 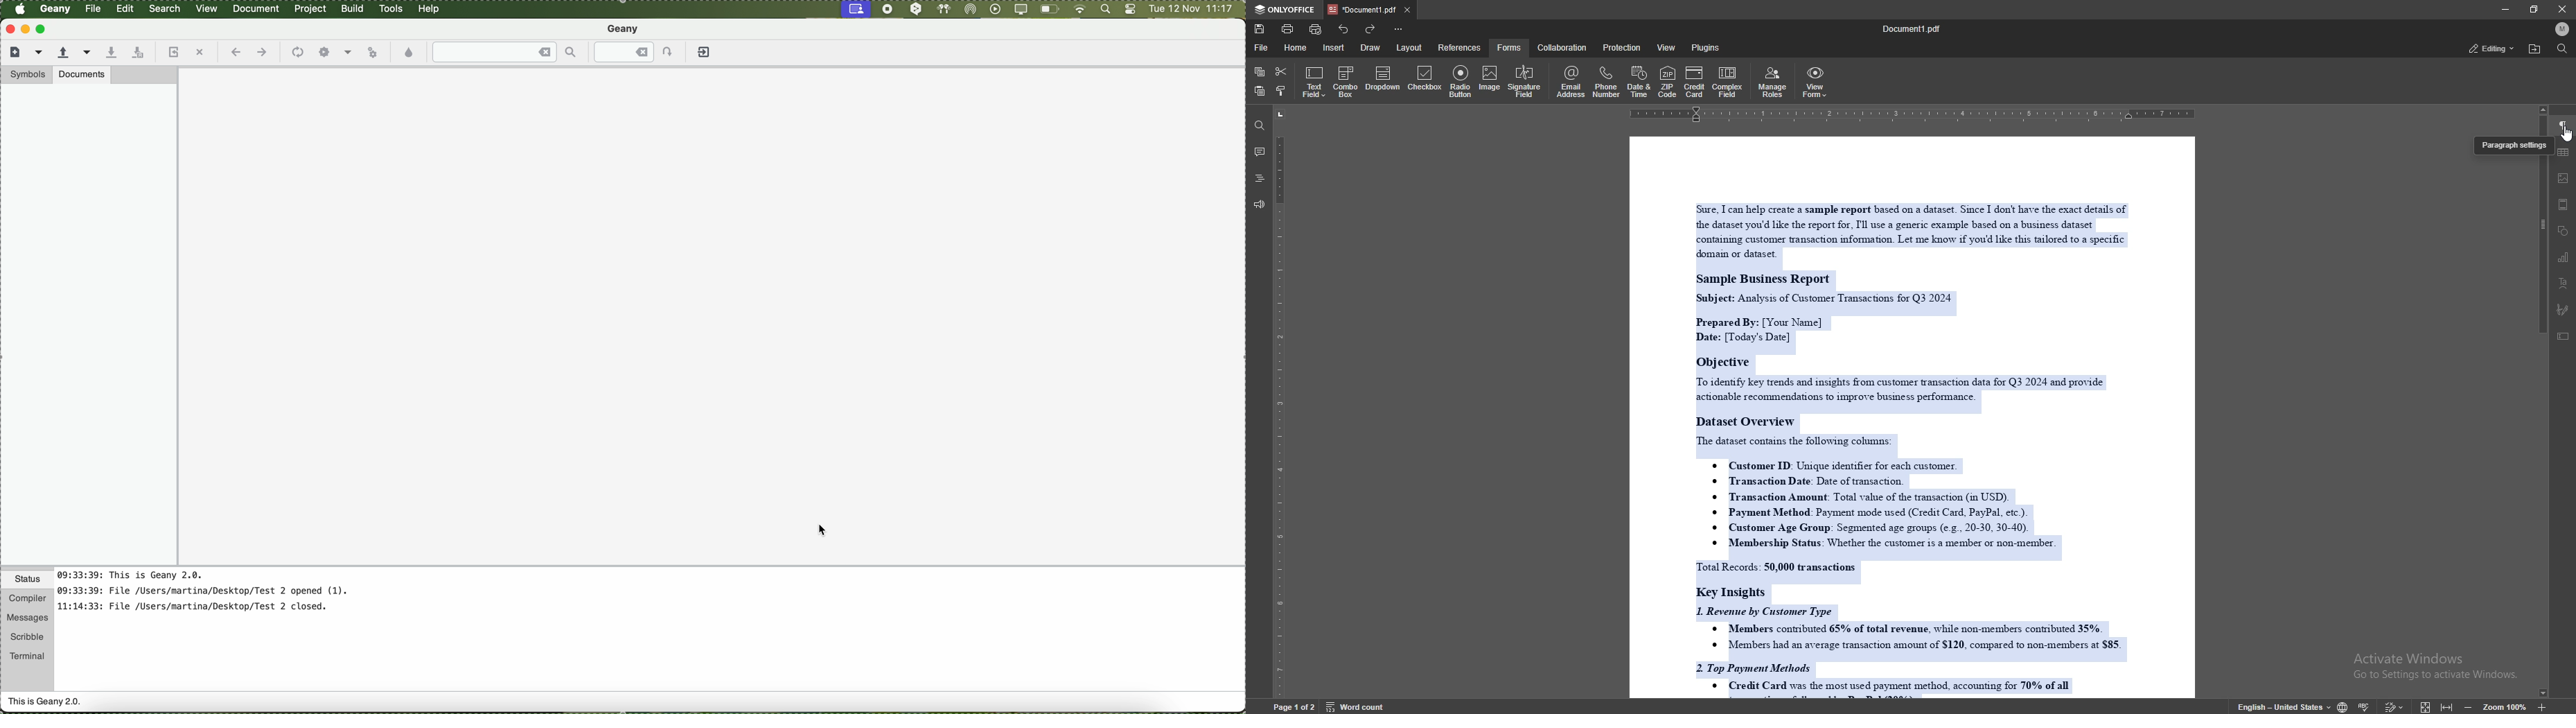 What do you see at coordinates (1314, 82) in the screenshot?
I see `text field` at bounding box center [1314, 82].